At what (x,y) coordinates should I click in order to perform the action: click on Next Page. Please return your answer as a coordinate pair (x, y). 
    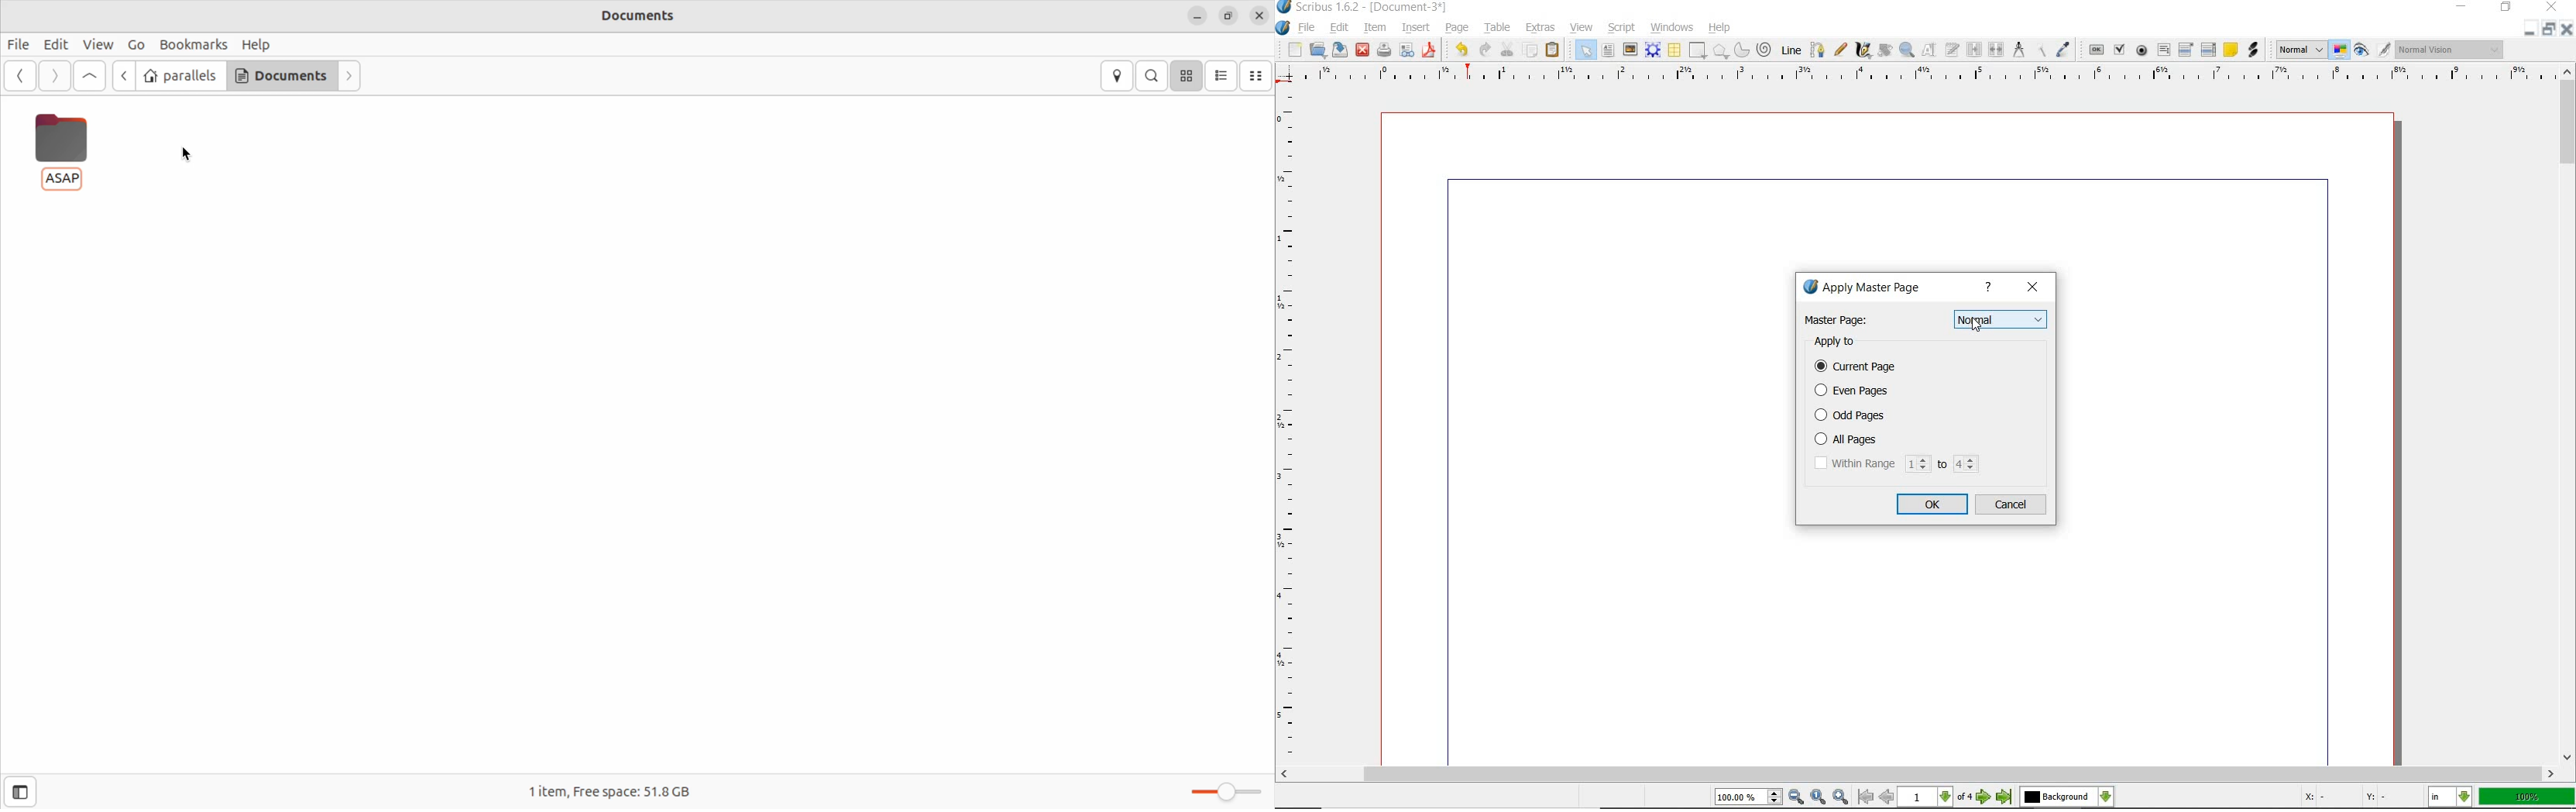
    Looking at the image, I should click on (1984, 798).